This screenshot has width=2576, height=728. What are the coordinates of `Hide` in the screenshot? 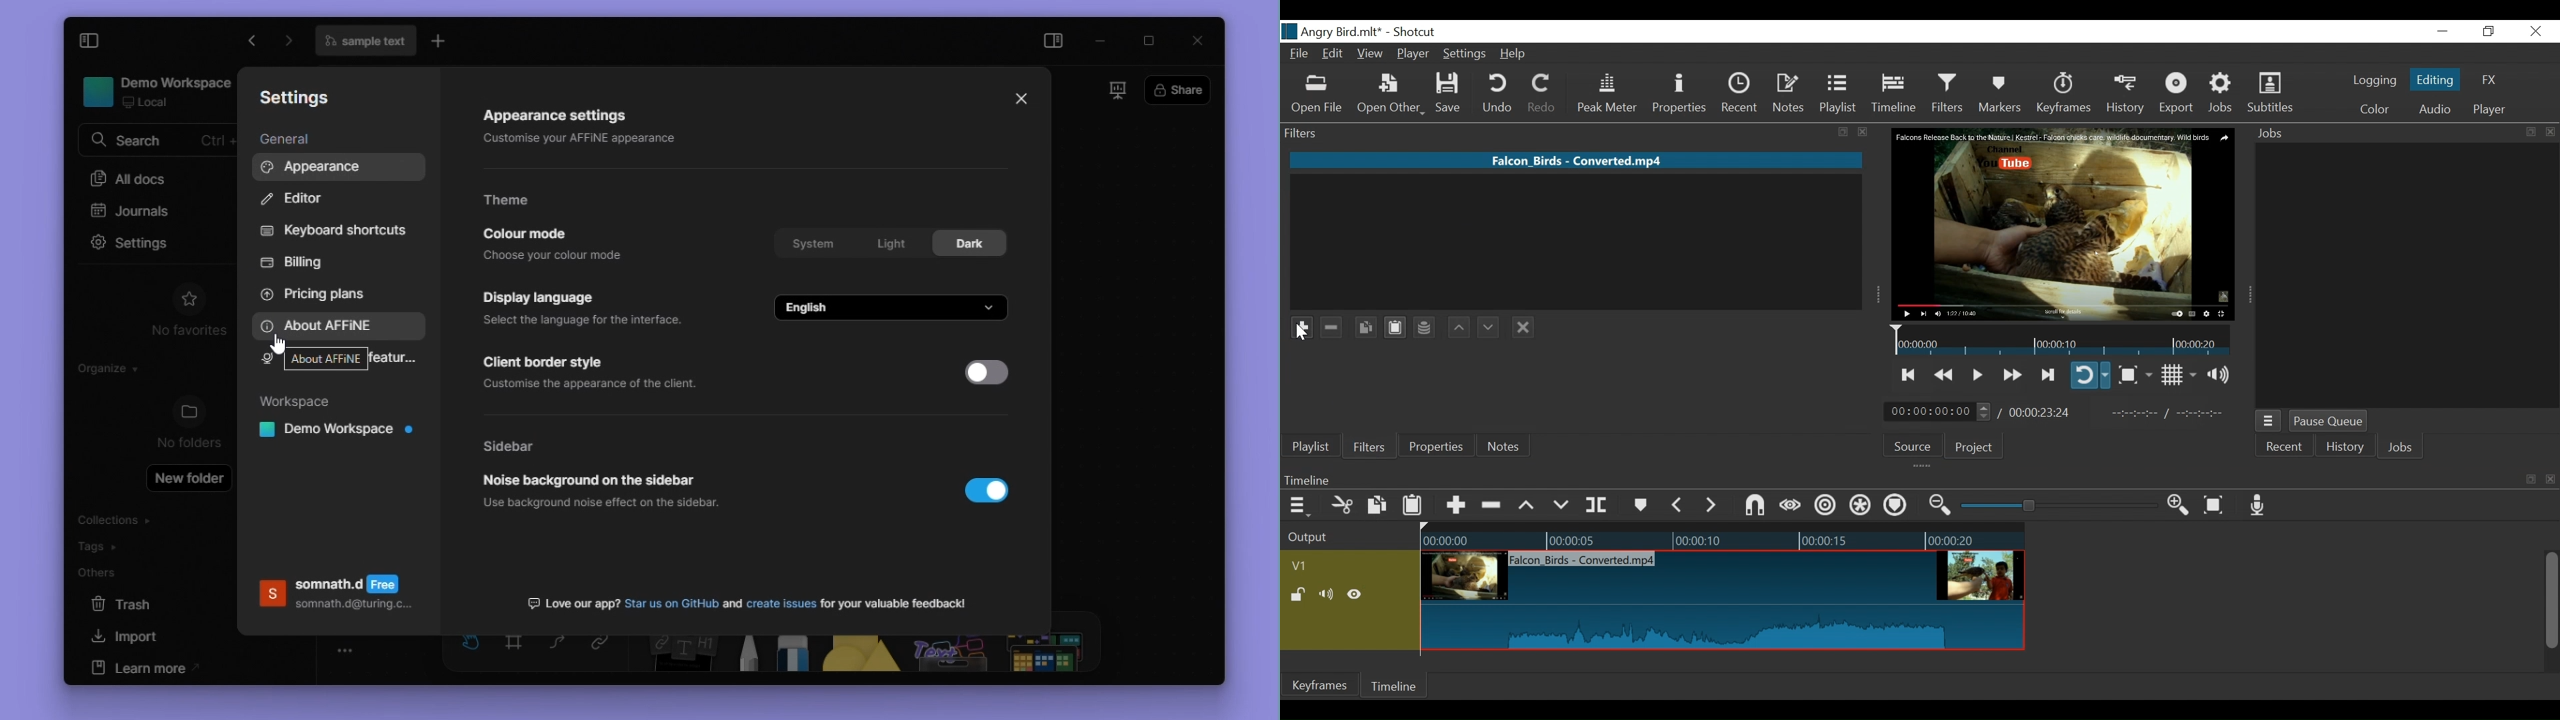 It's located at (1355, 597).